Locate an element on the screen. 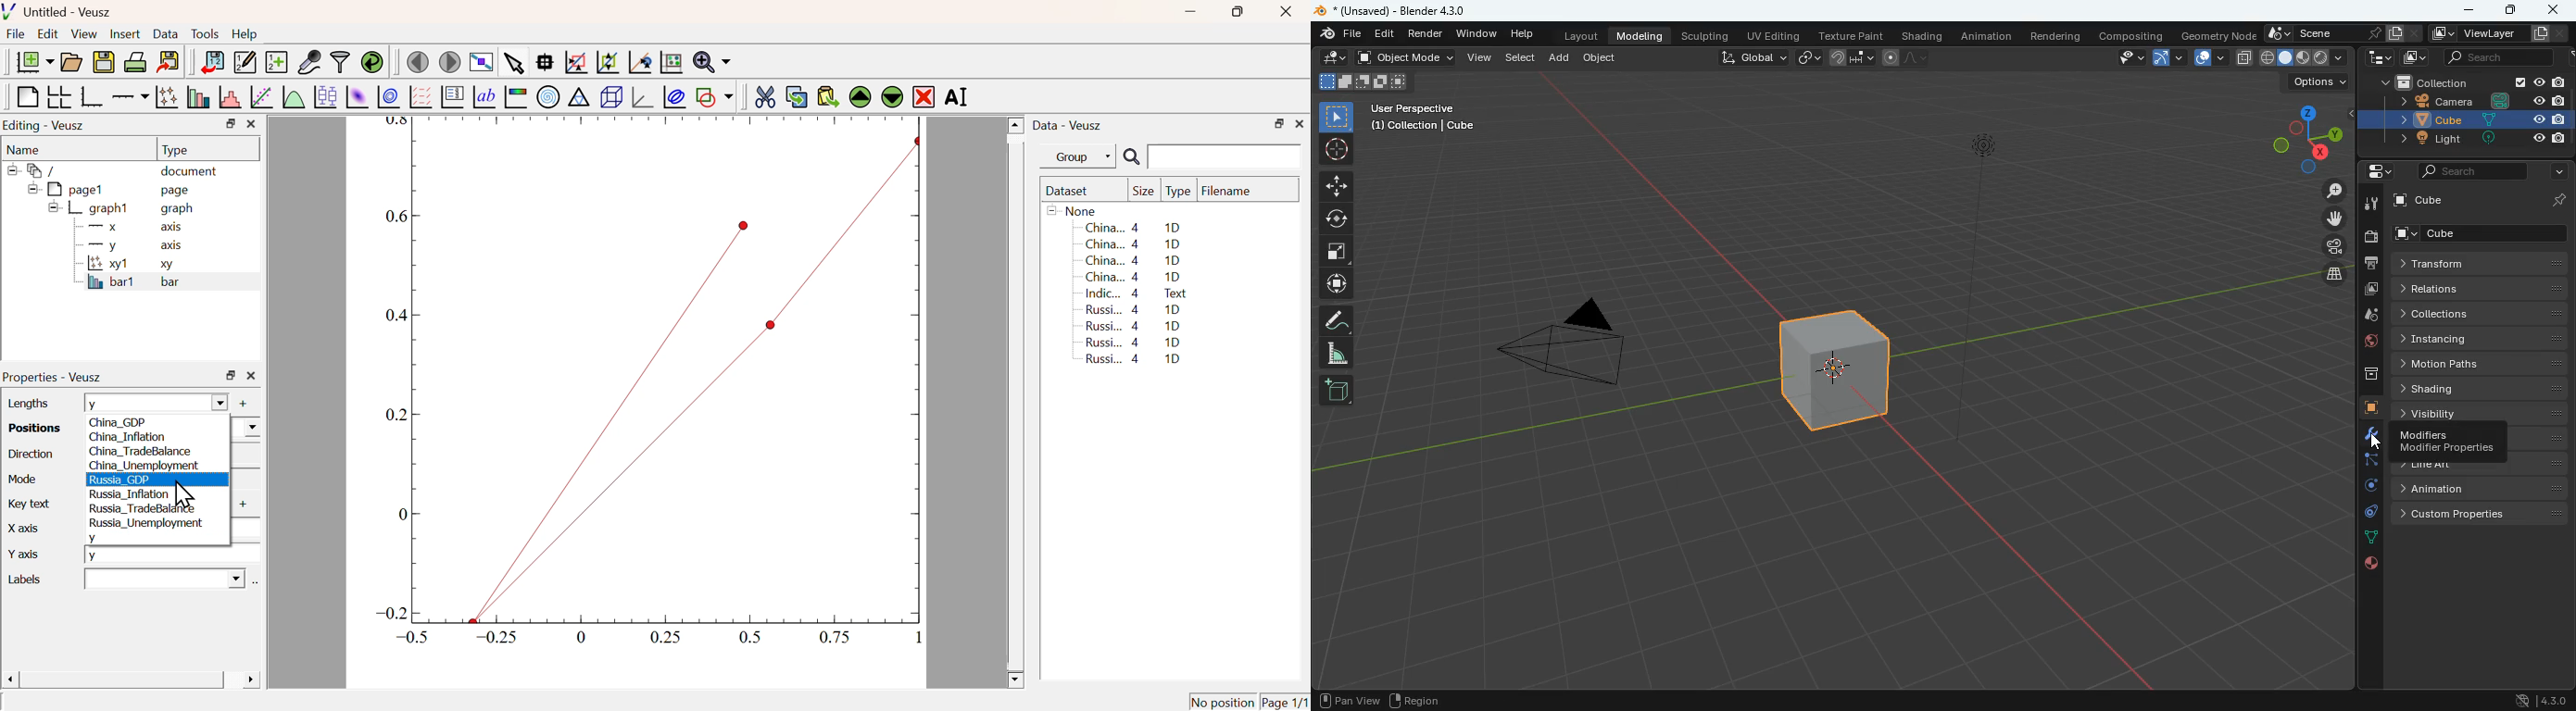 The height and width of the screenshot is (728, 2576). tech is located at coordinates (2373, 58).